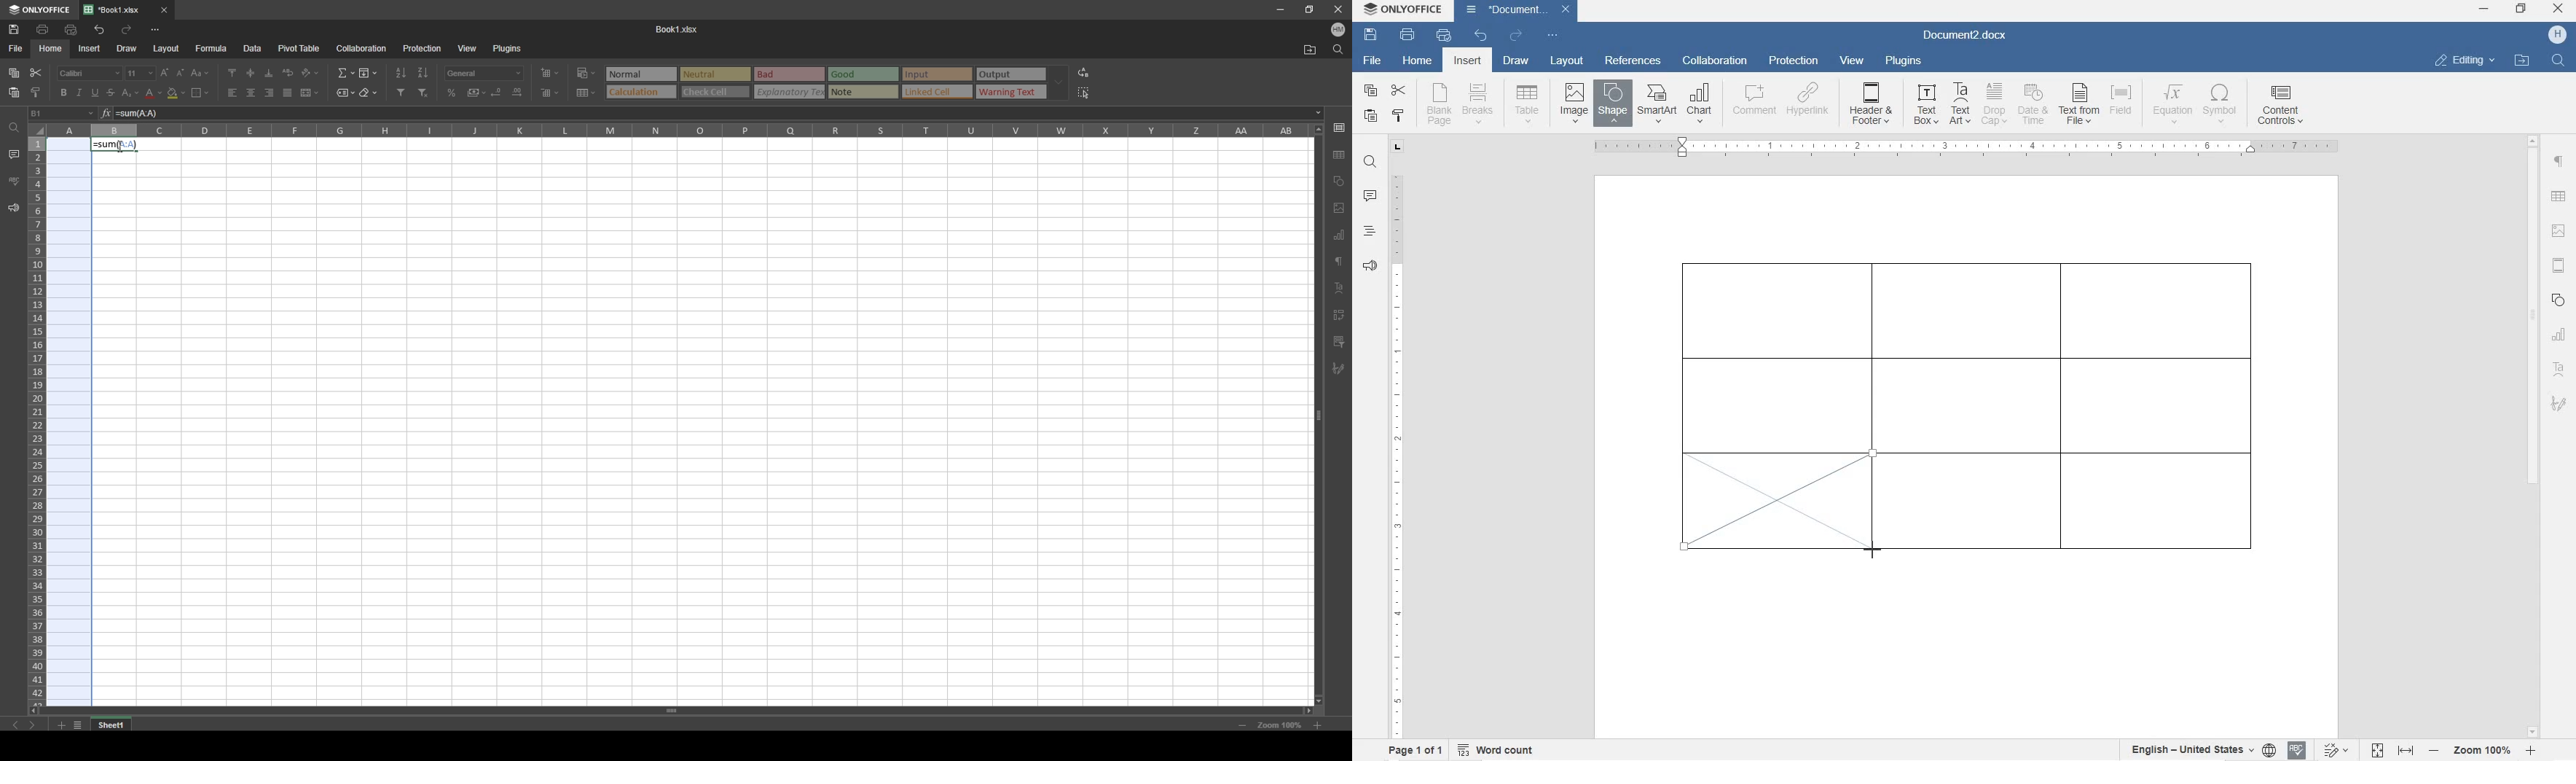 Image resolution: width=2576 pixels, height=784 pixels. What do you see at coordinates (17, 49) in the screenshot?
I see `file` at bounding box center [17, 49].